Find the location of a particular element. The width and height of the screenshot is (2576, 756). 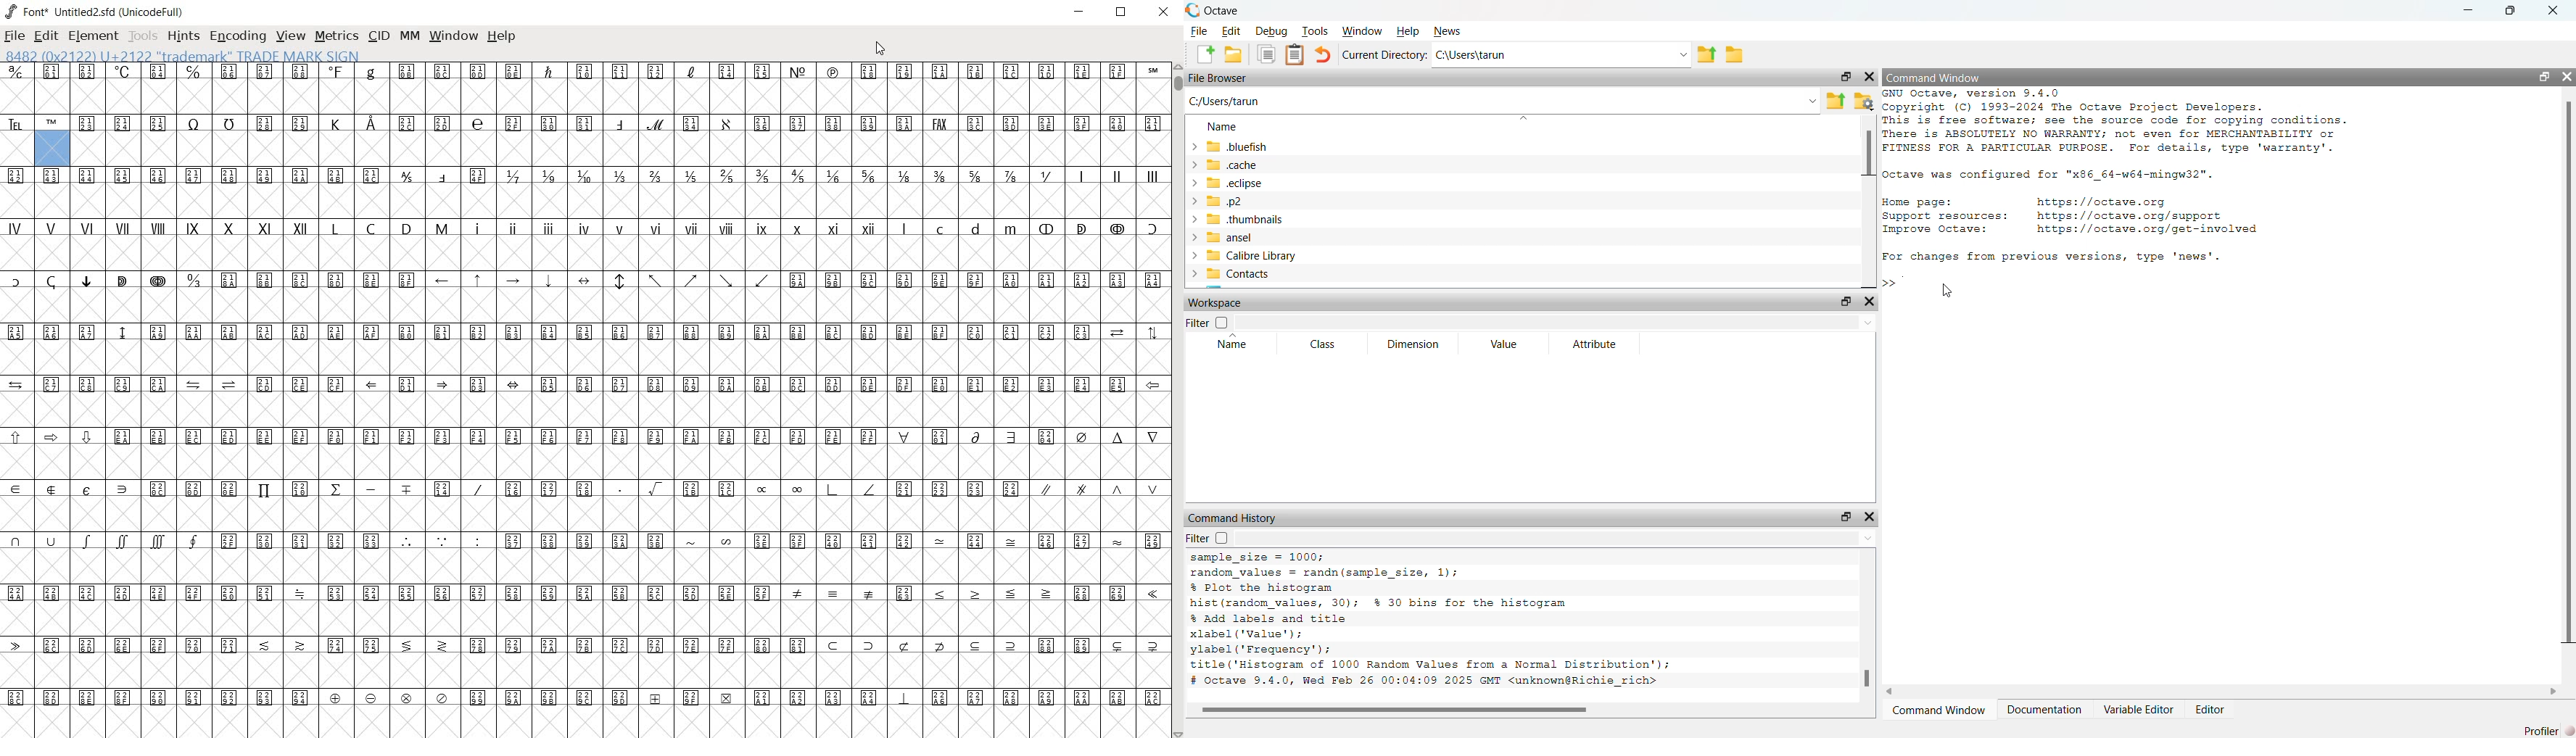

HELP is located at coordinates (502, 38).